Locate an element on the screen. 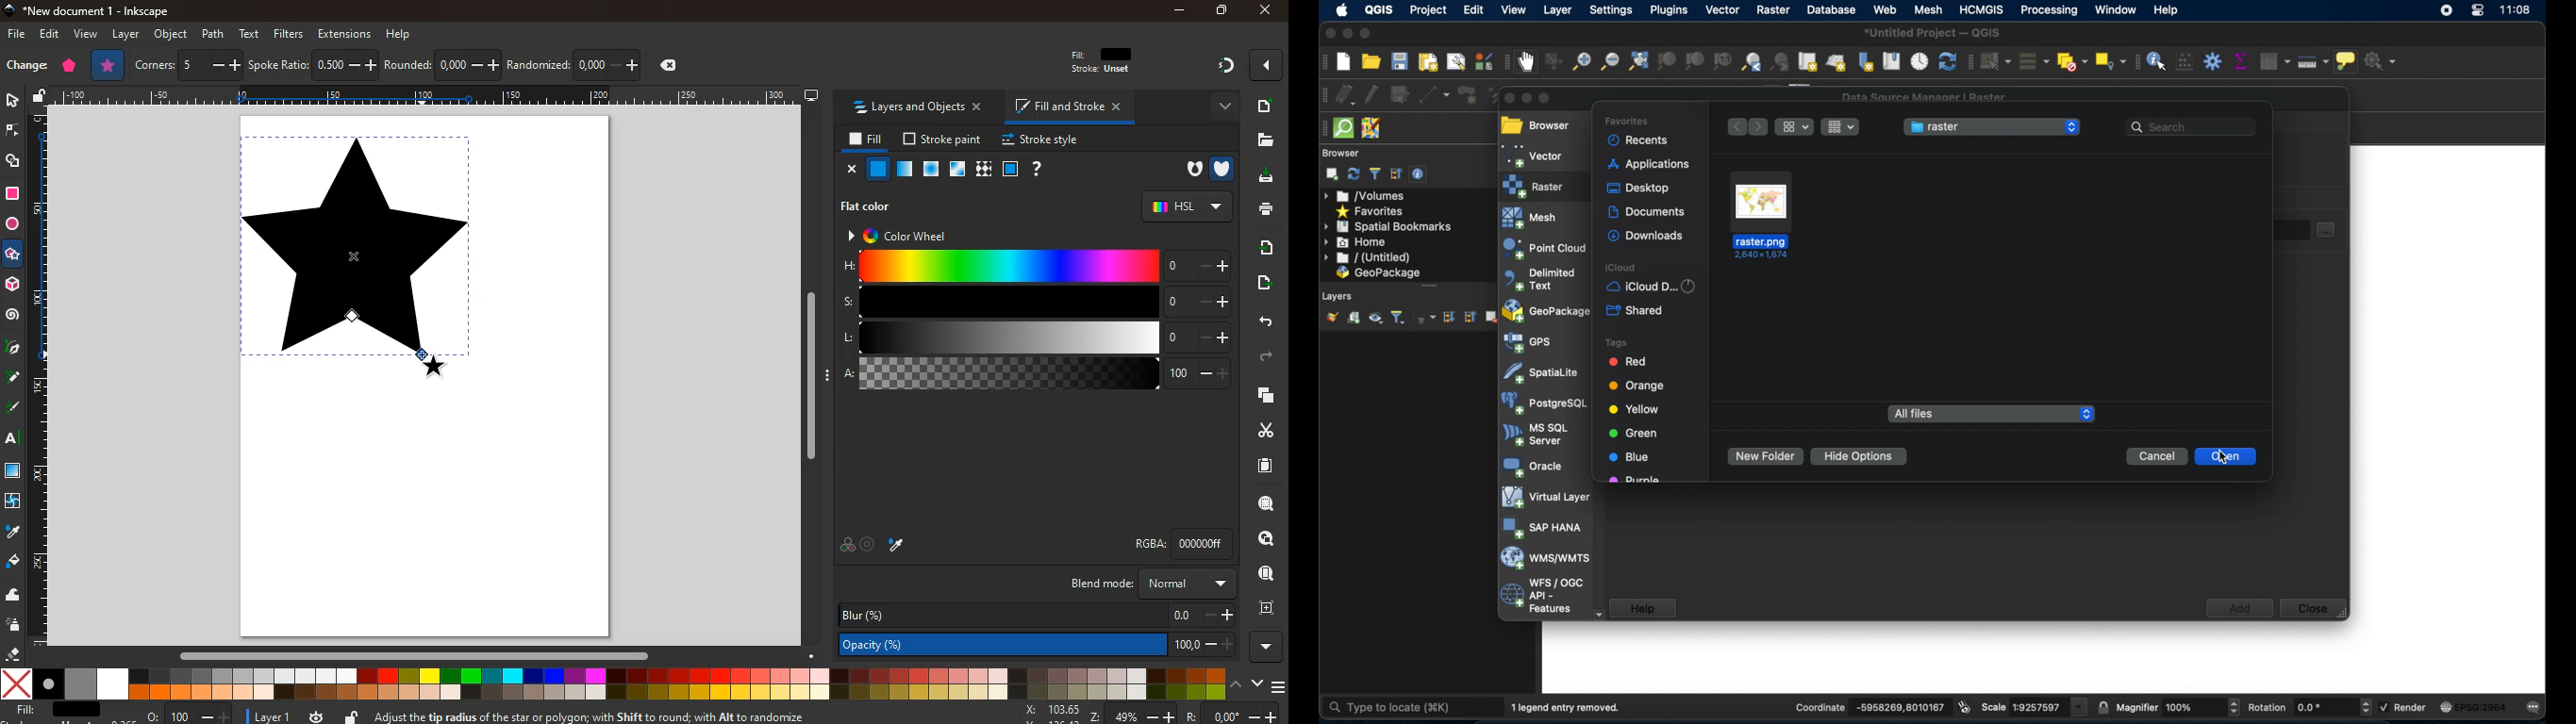 The width and height of the screenshot is (2576, 728). move is located at coordinates (1261, 284).